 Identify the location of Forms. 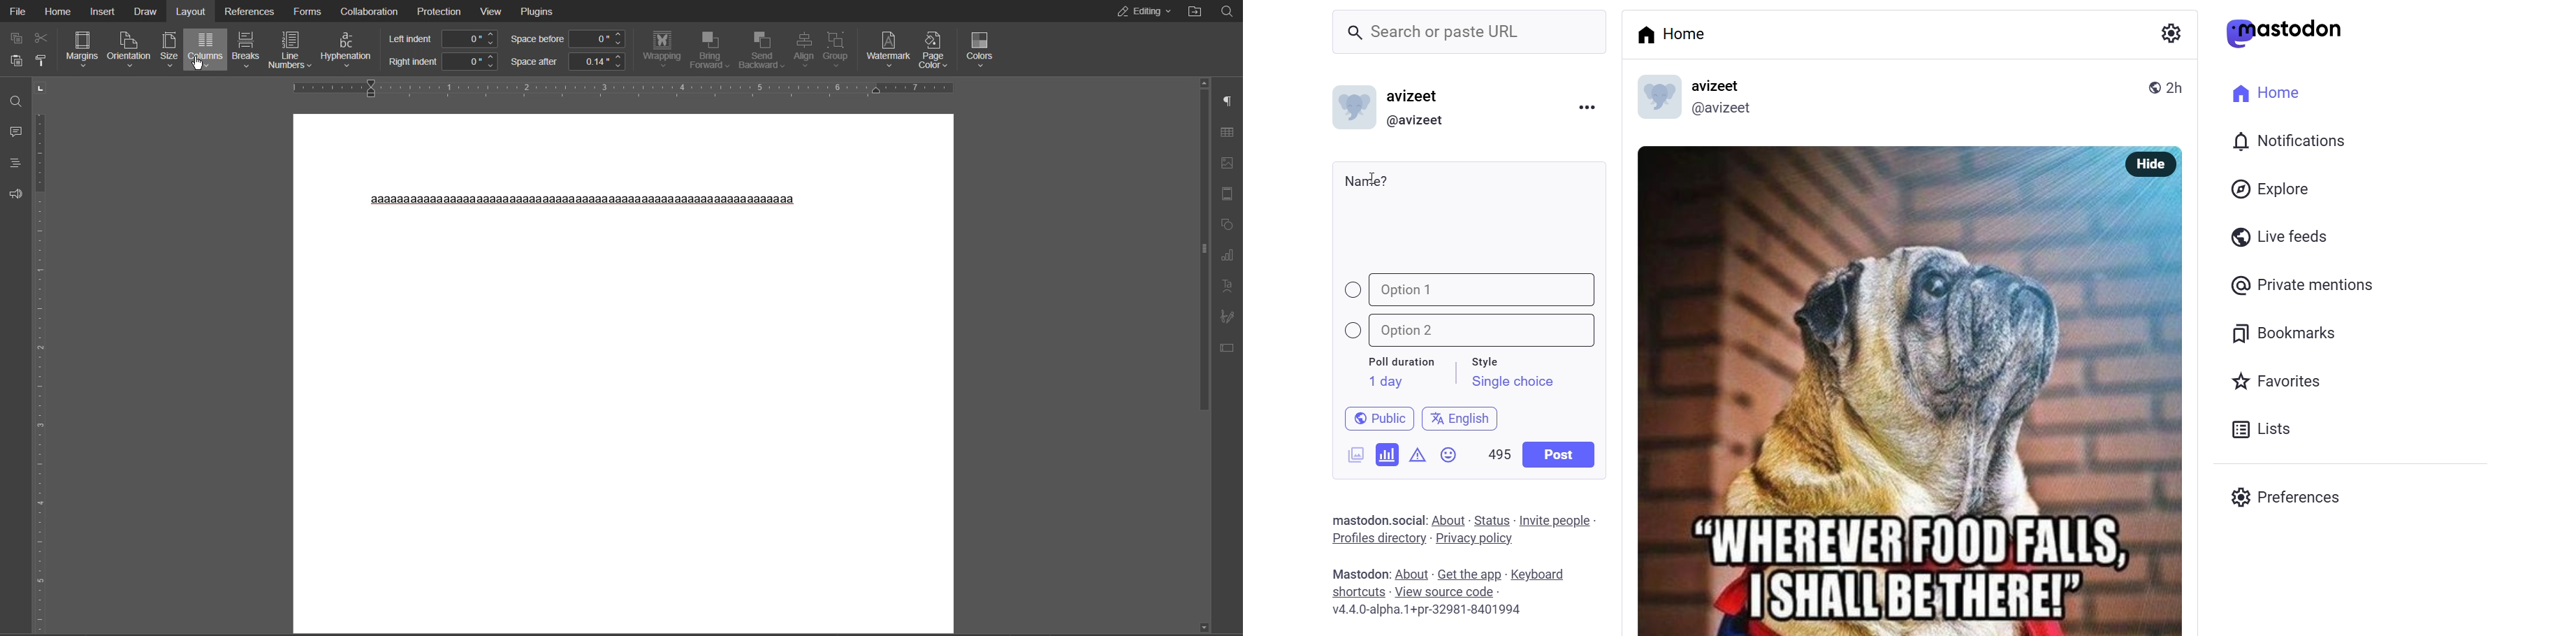
(311, 12).